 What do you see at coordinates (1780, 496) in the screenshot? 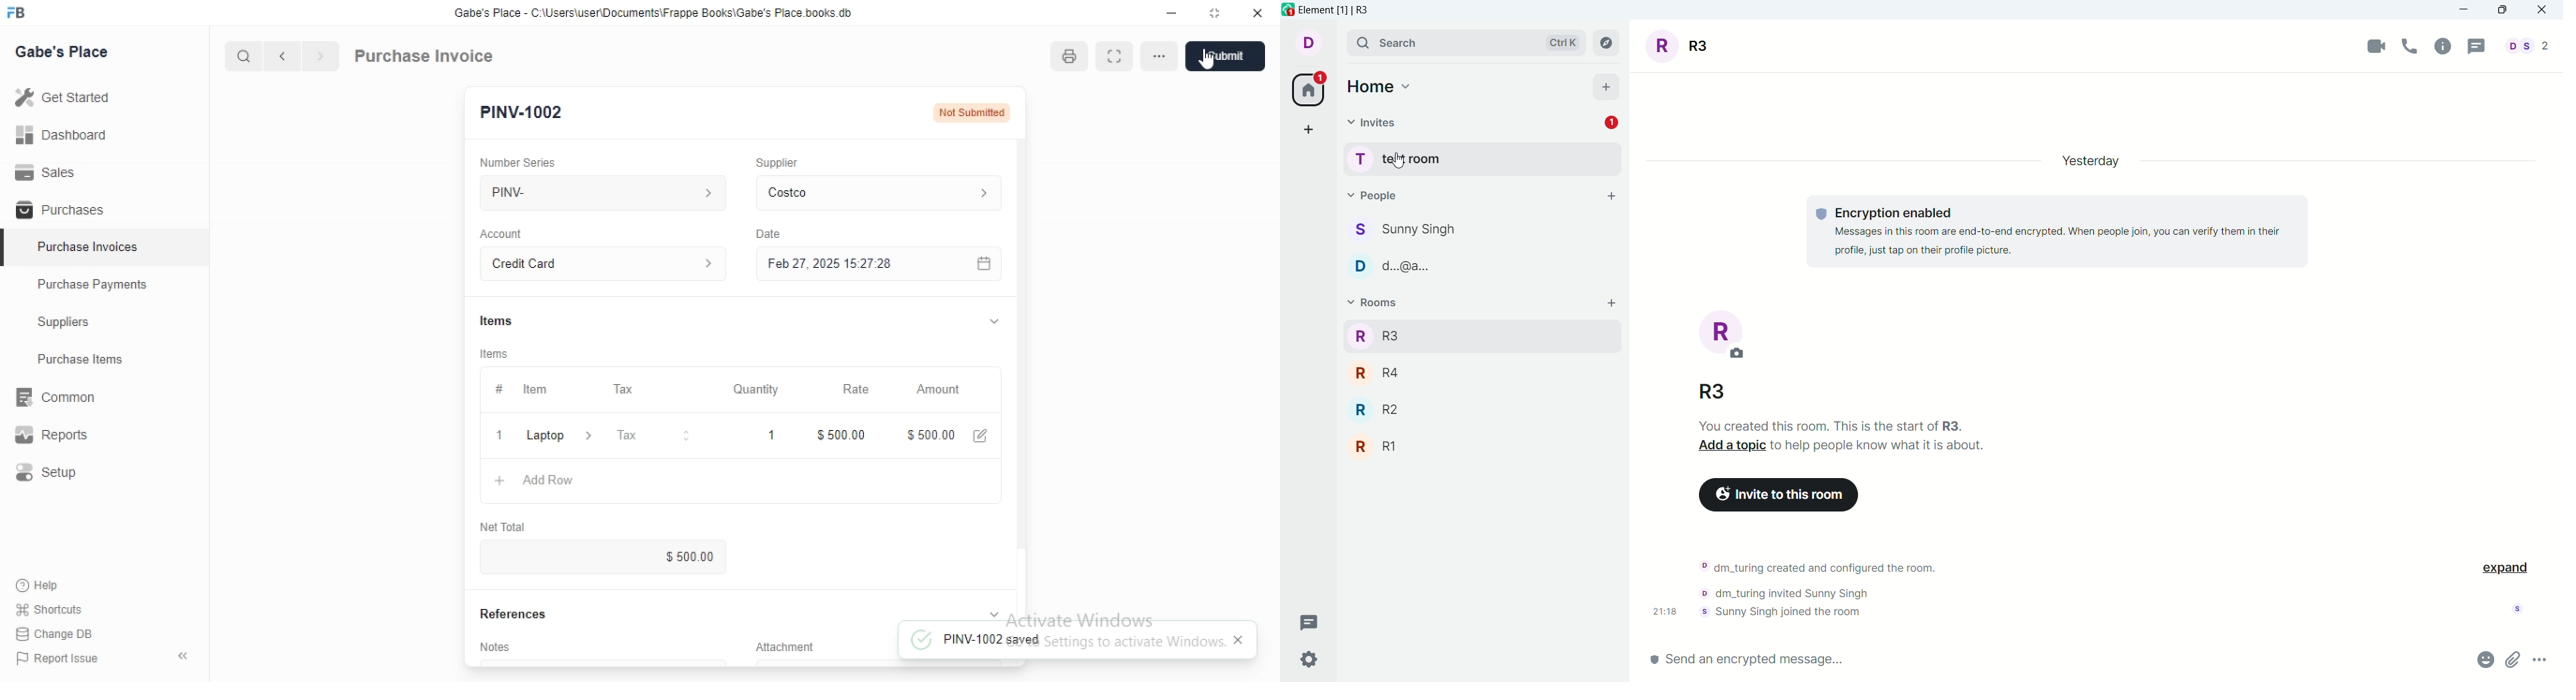
I see `invite to this room` at bounding box center [1780, 496].